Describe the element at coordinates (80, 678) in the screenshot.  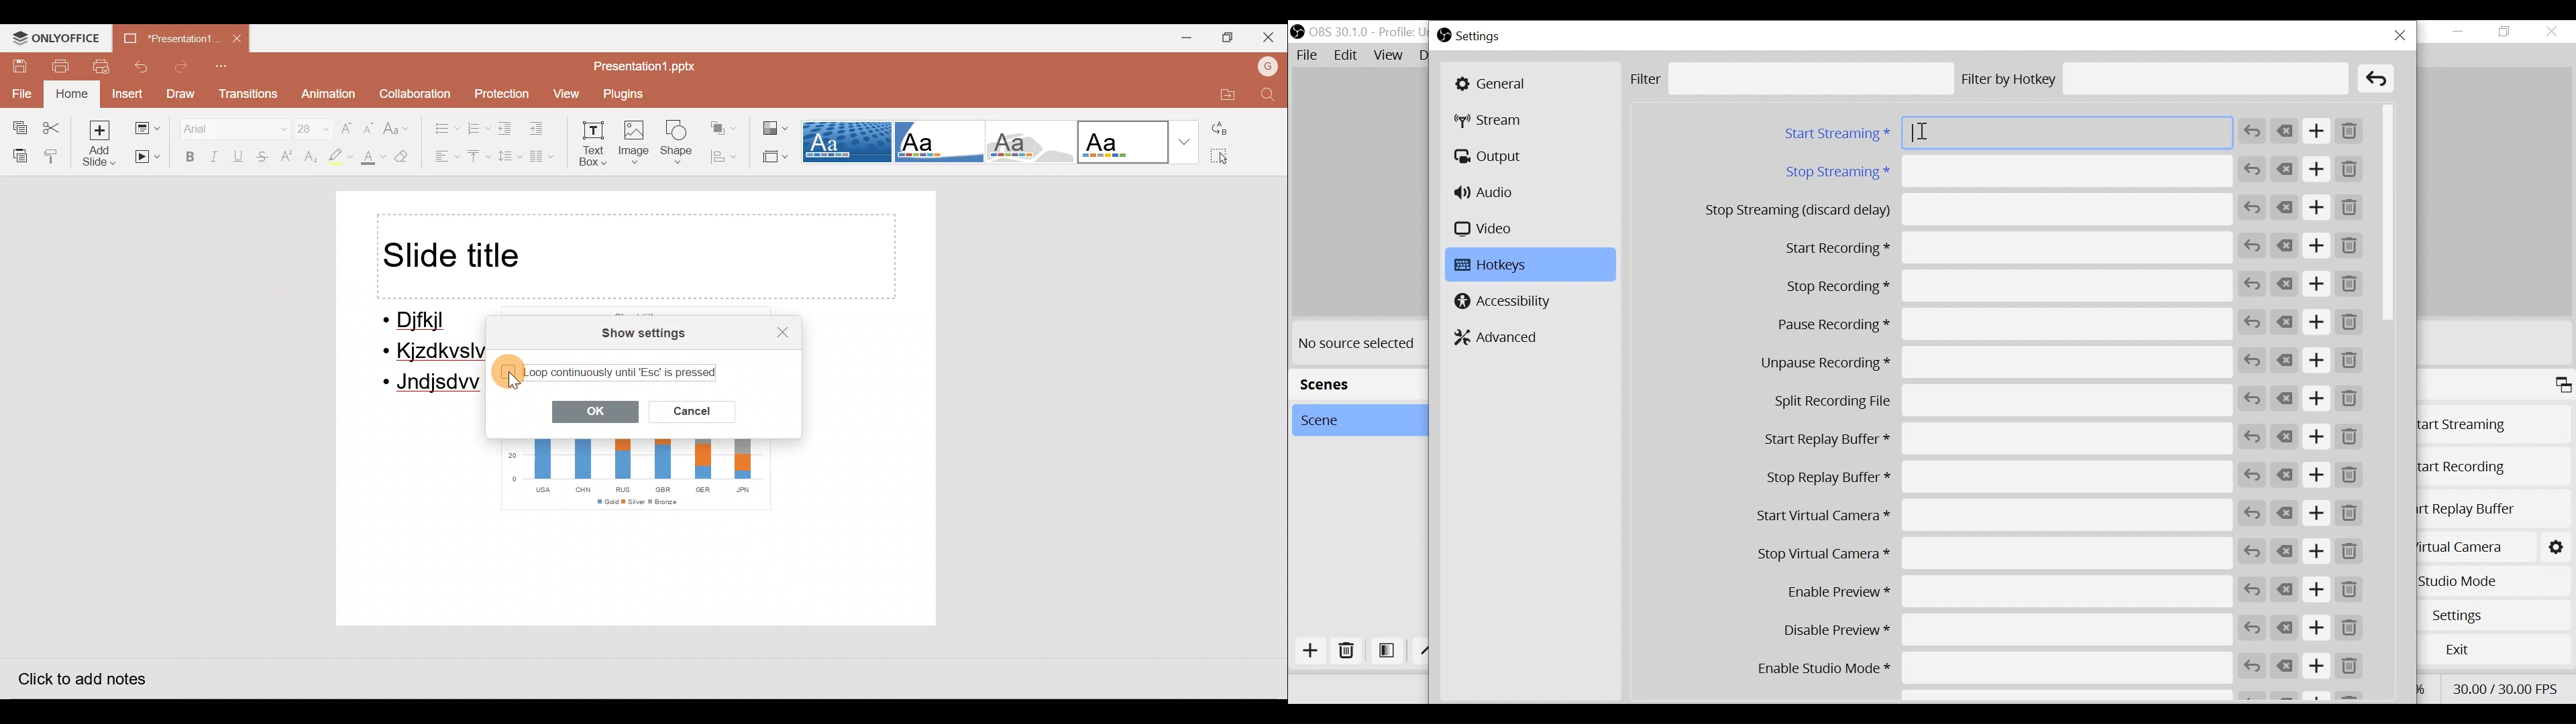
I see `Click to add notes` at that location.